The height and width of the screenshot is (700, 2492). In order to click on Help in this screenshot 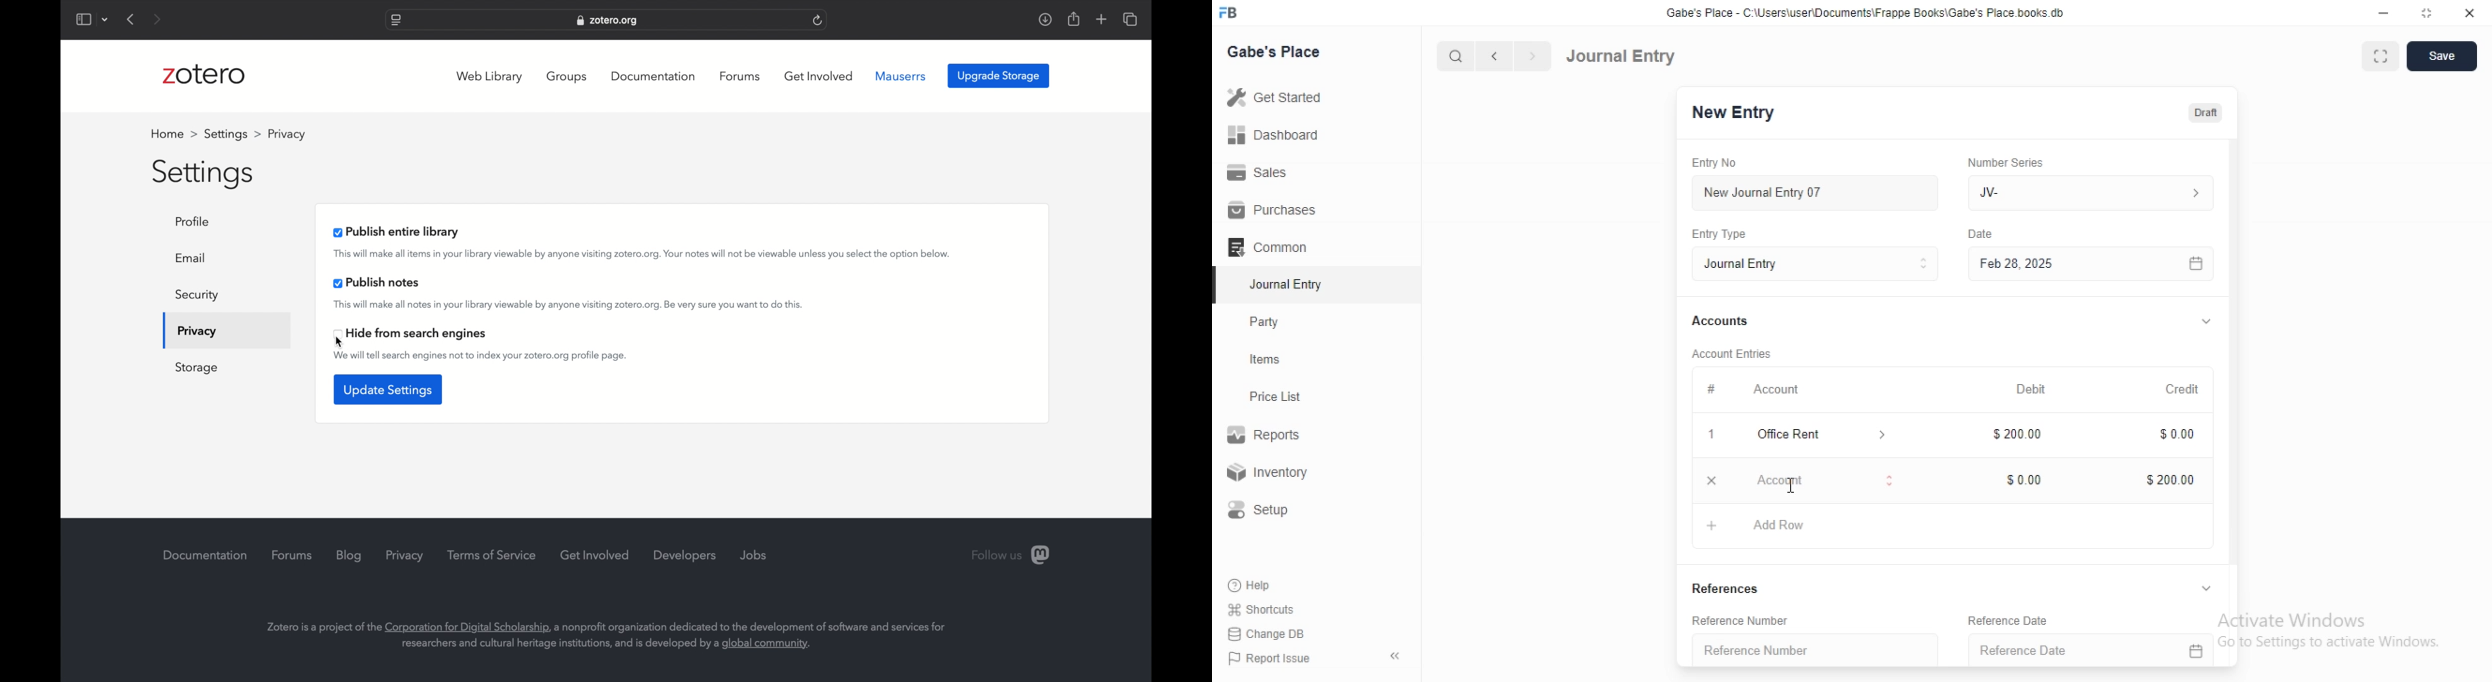, I will do `click(1253, 585)`.